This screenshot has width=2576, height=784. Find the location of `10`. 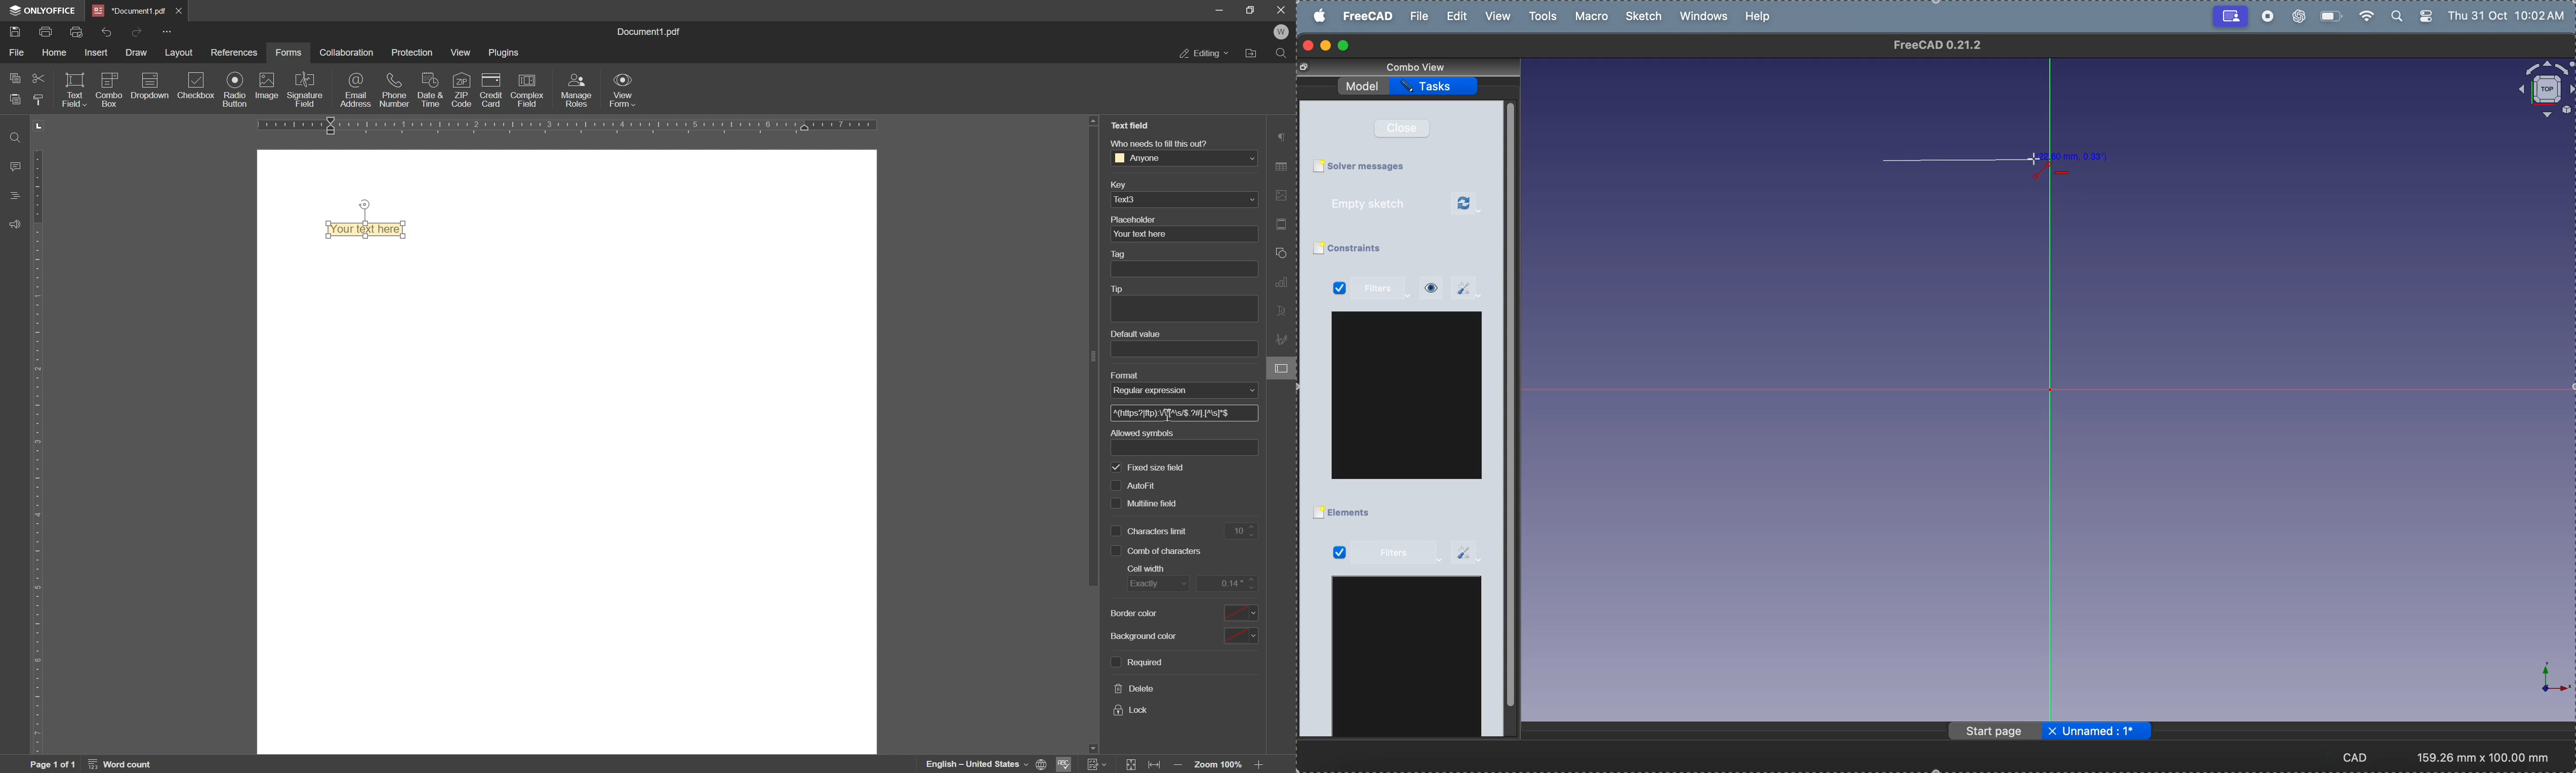

10 is located at coordinates (1244, 531).